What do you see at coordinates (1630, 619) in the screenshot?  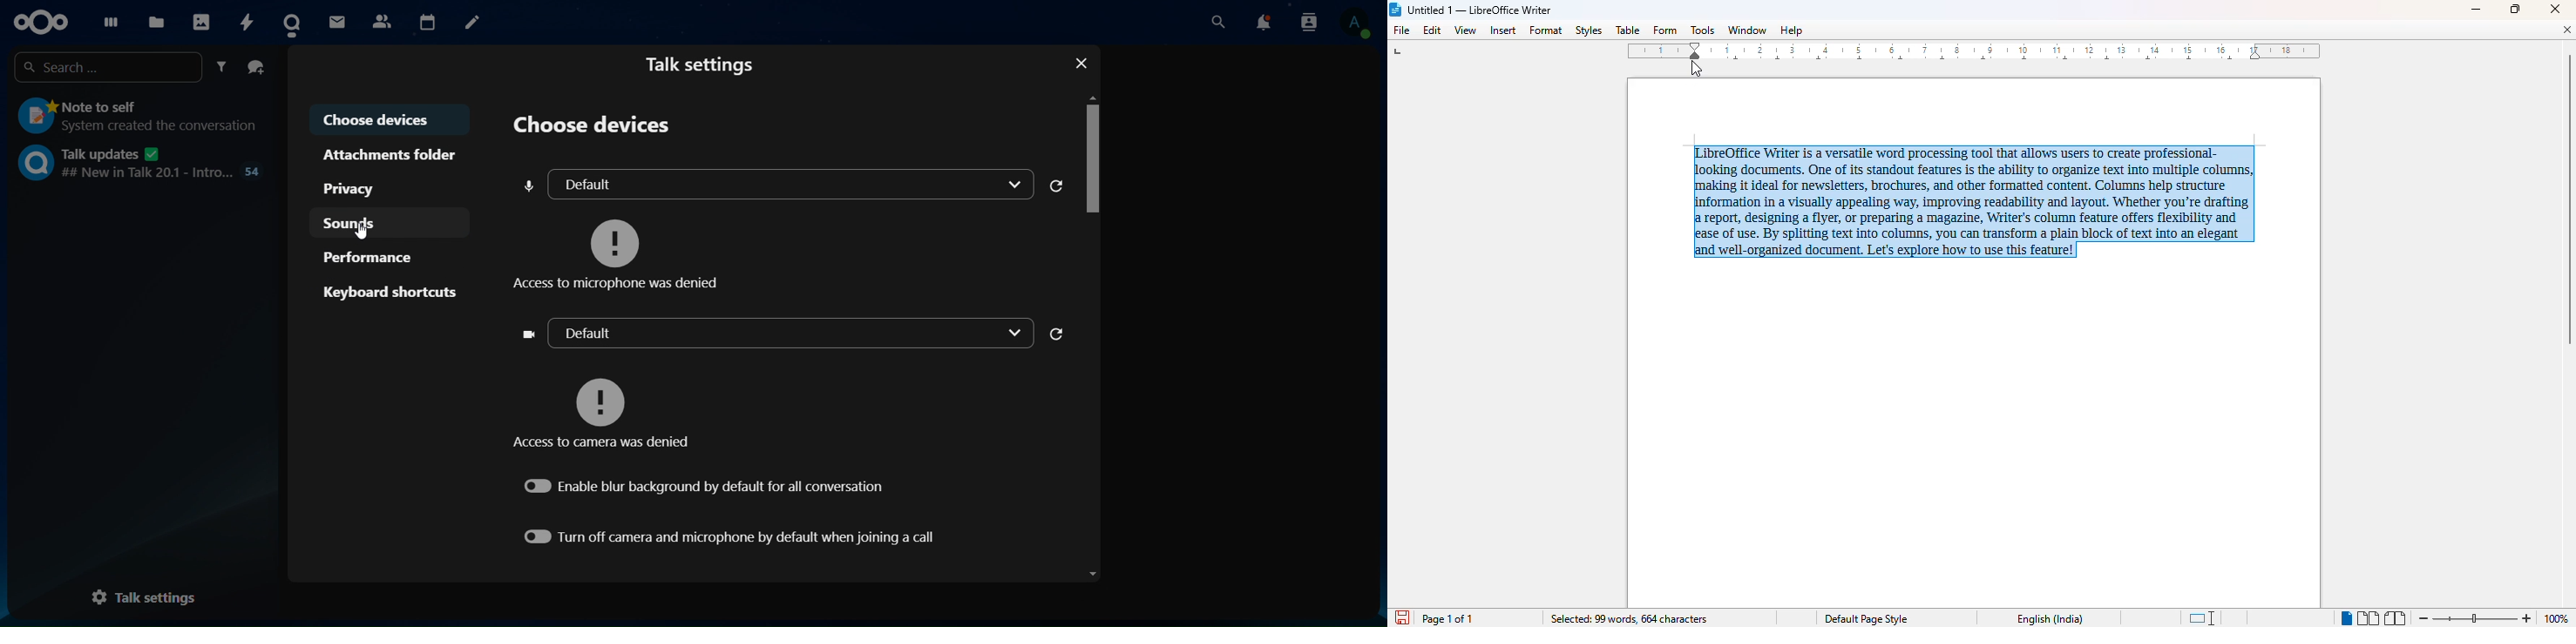 I see `selected: 99 words 664 characters` at bounding box center [1630, 619].